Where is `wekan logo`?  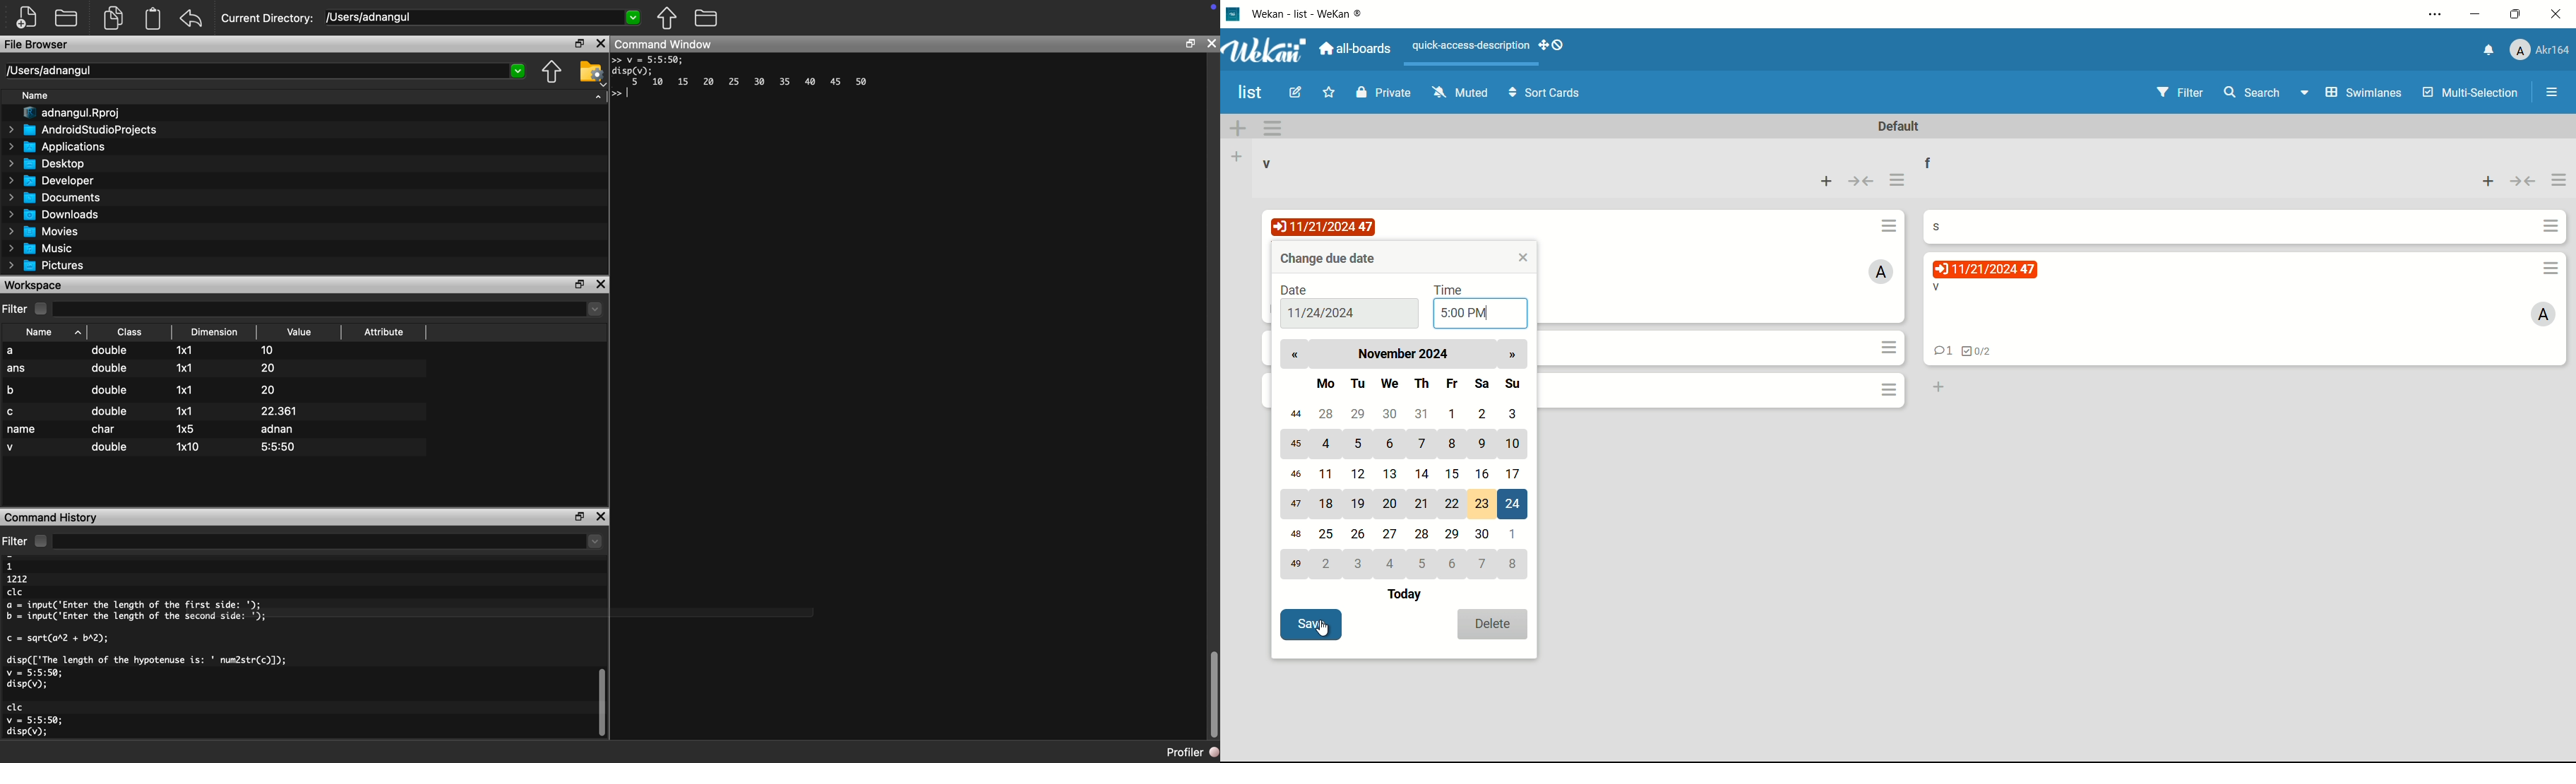 wekan logo is located at coordinates (1268, 50).